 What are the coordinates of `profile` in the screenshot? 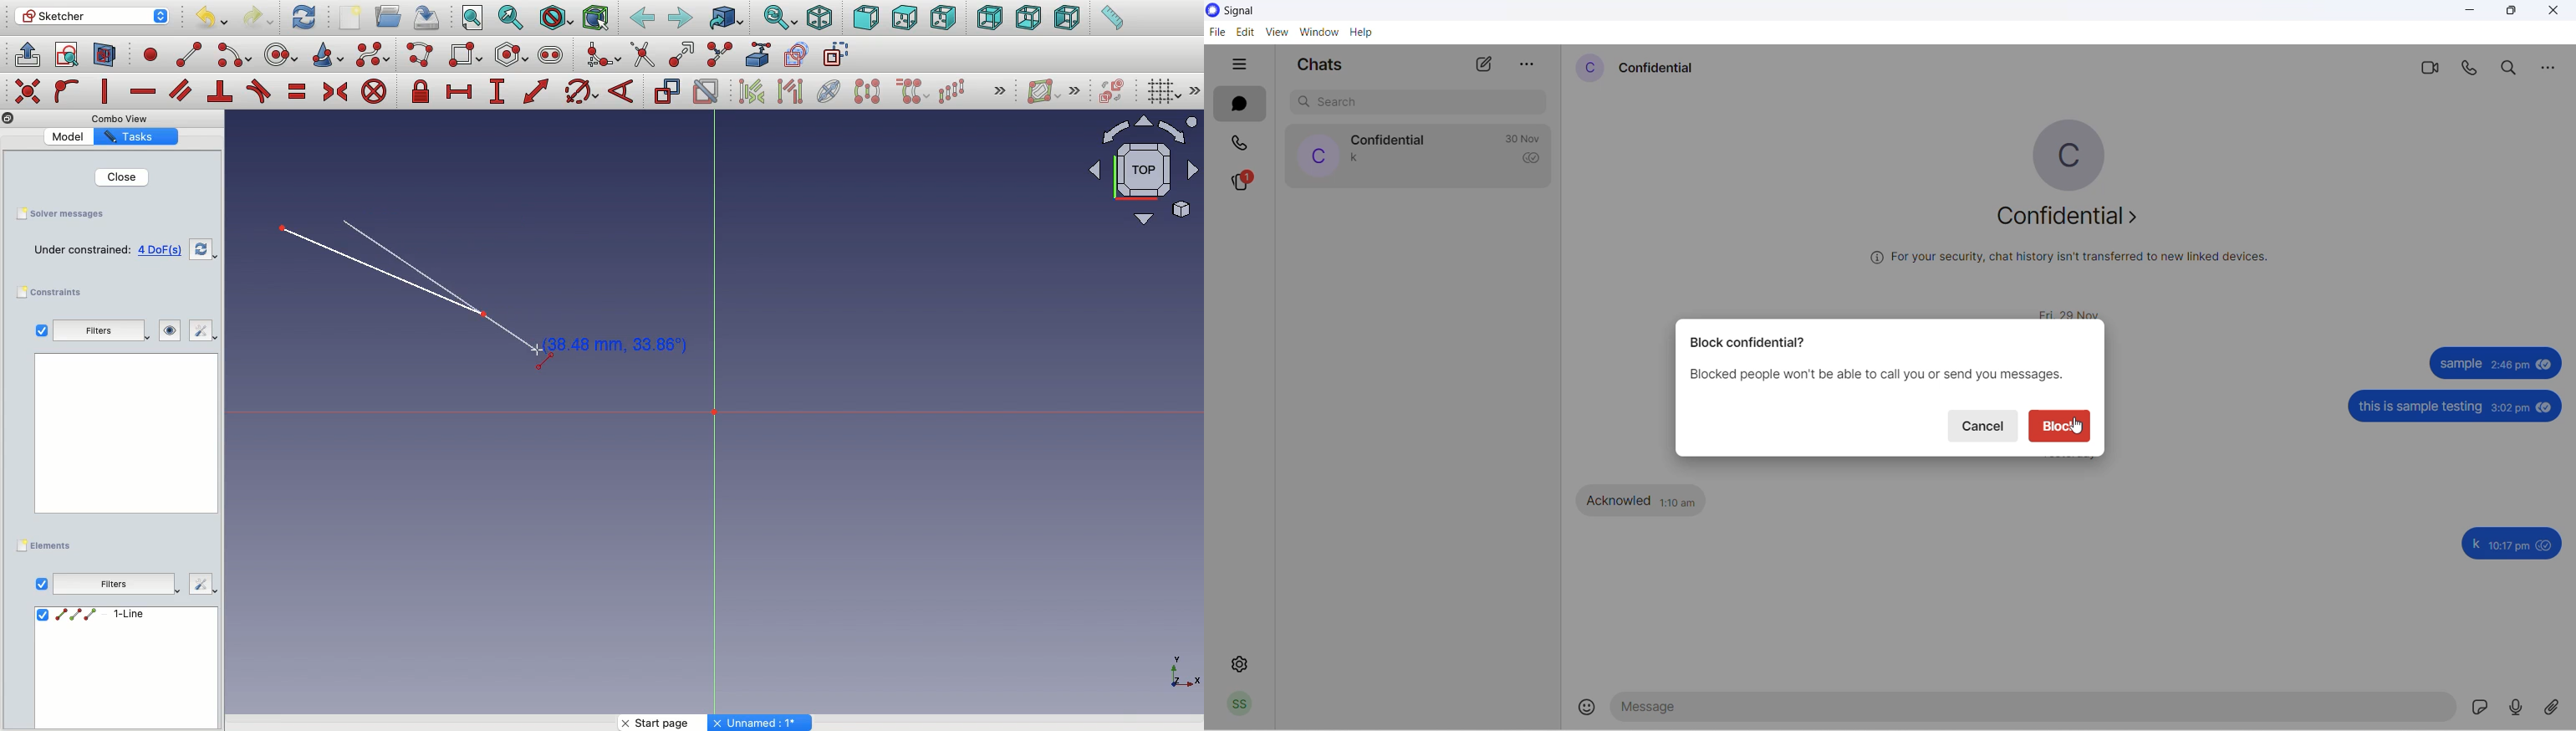 It's located at (1240, 705).